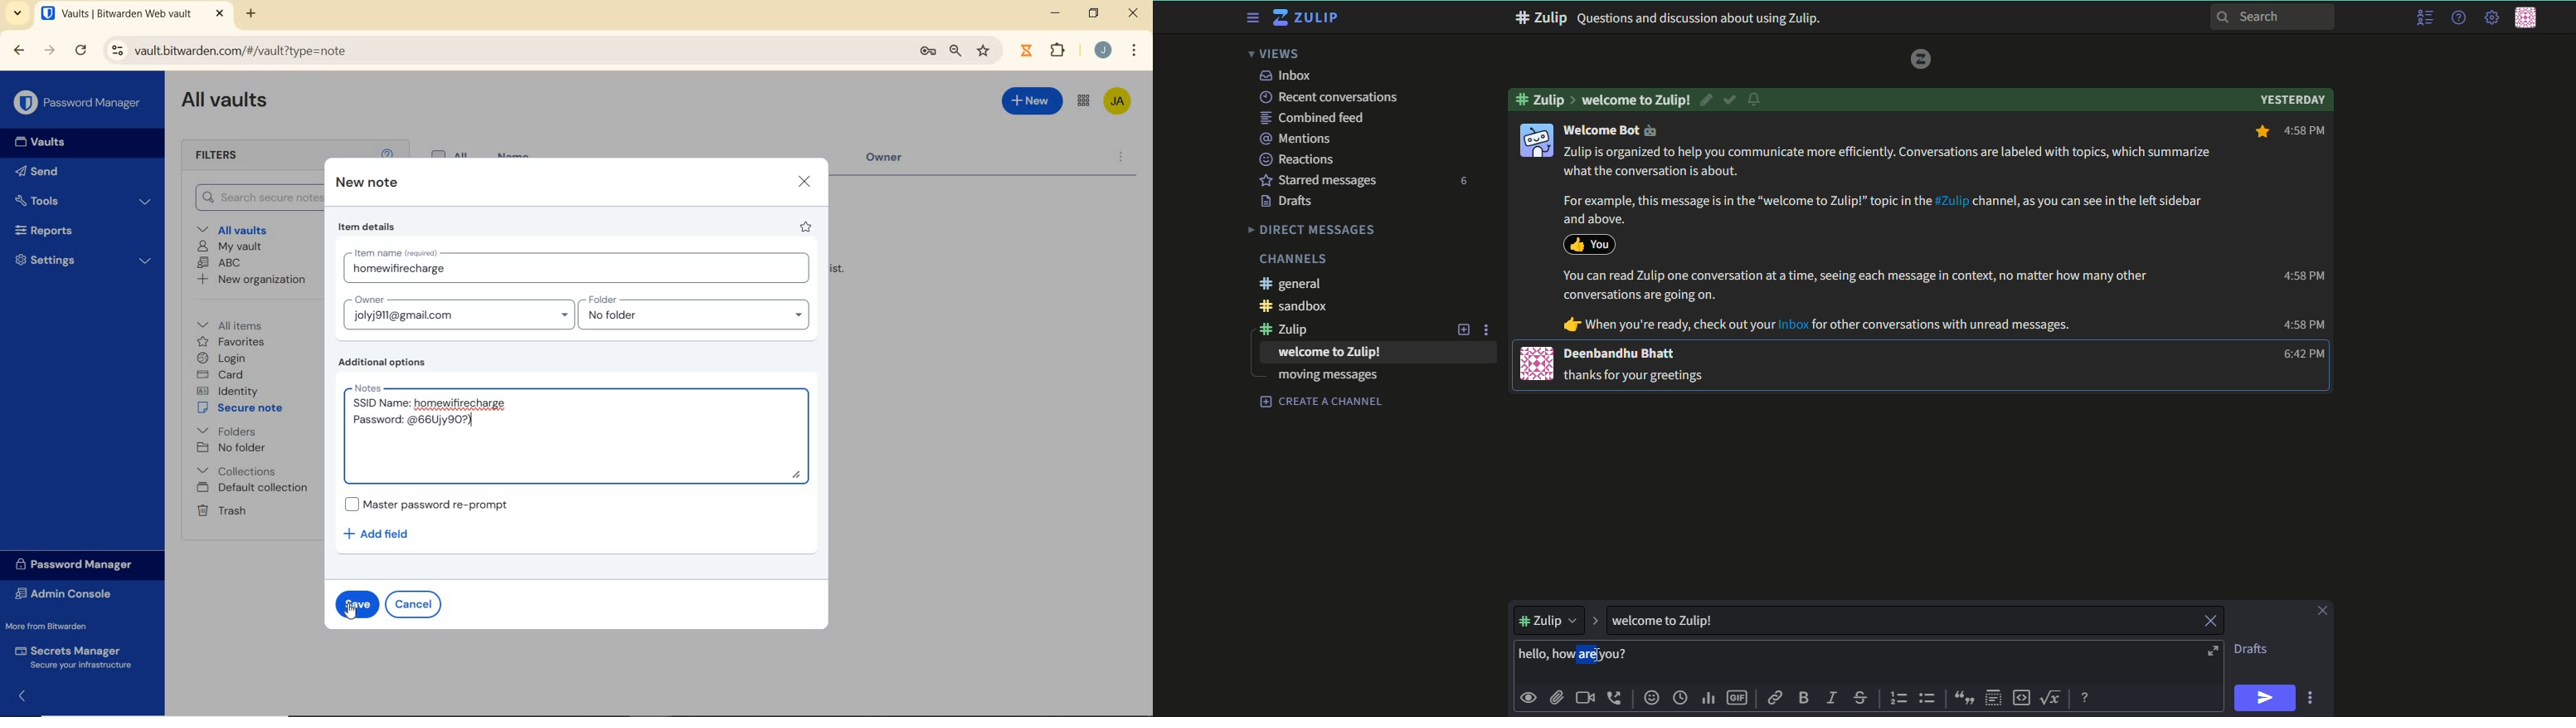  Describe the element at coordinates (1461, 329) in the screenshot. I see `add` at that location.